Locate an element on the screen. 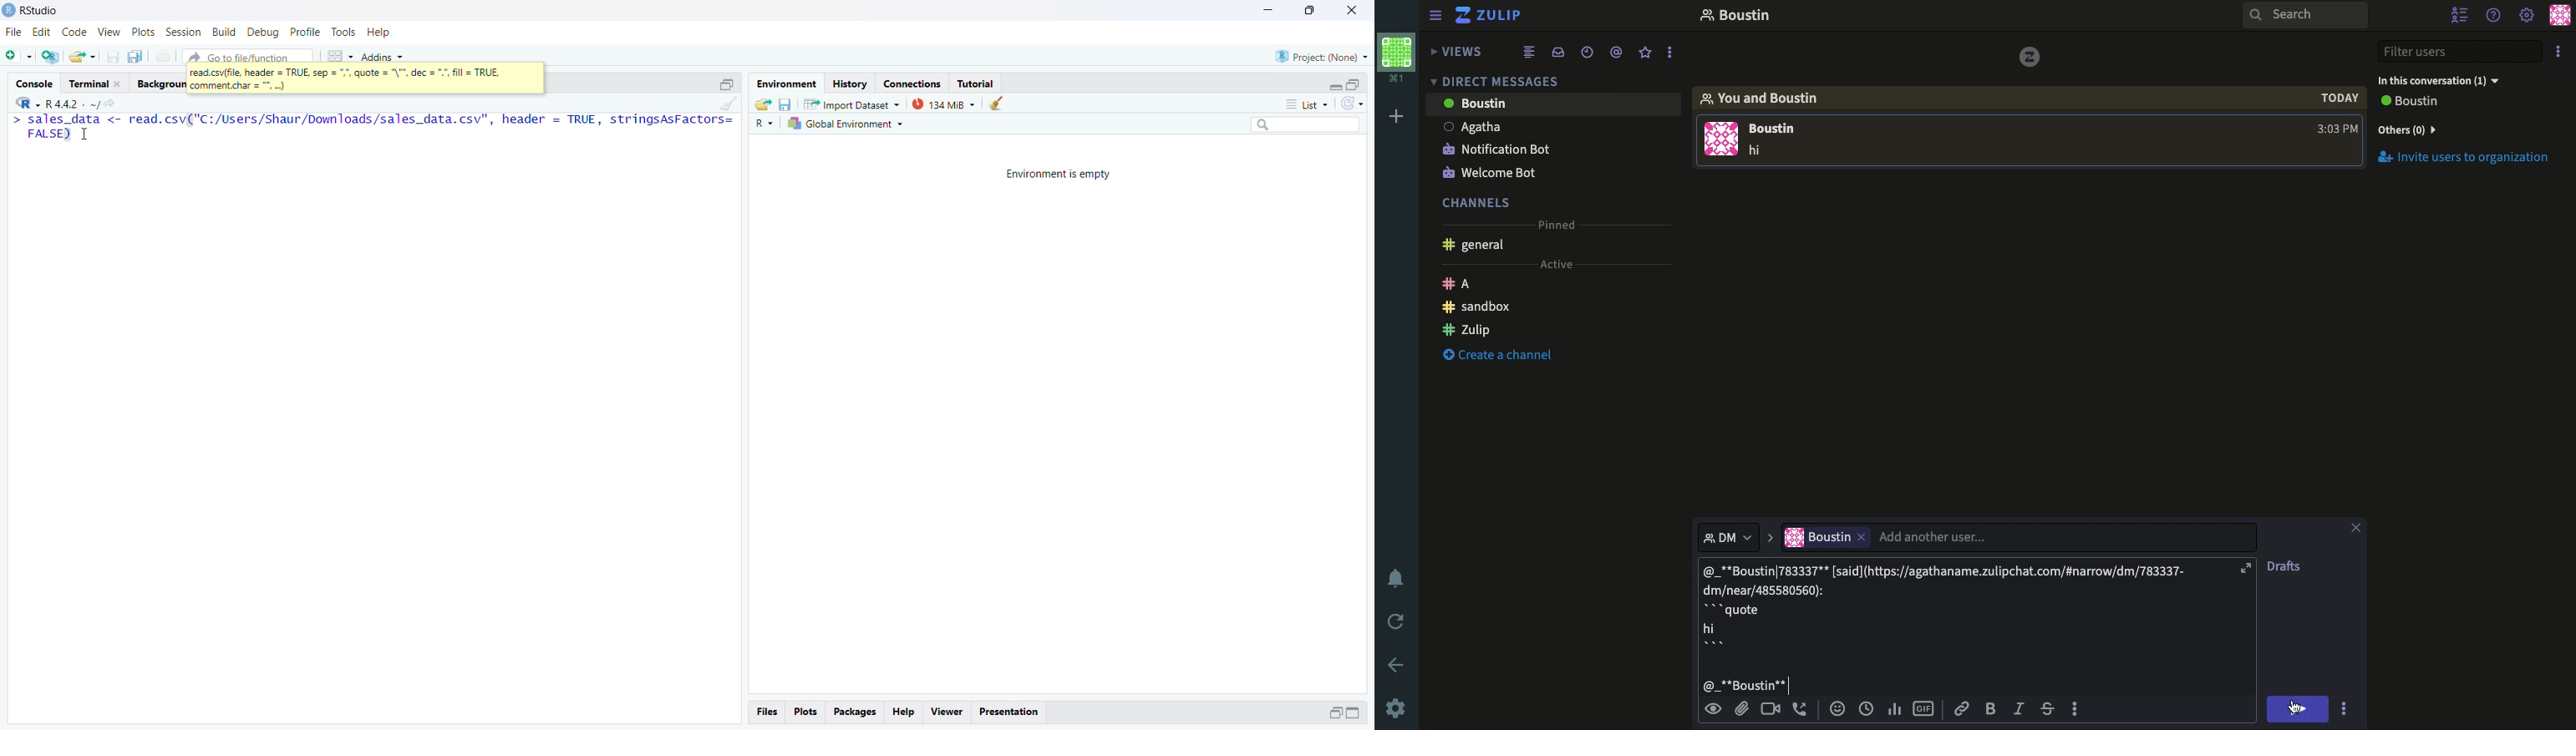  Gif is located at coordinates (1924, 709).